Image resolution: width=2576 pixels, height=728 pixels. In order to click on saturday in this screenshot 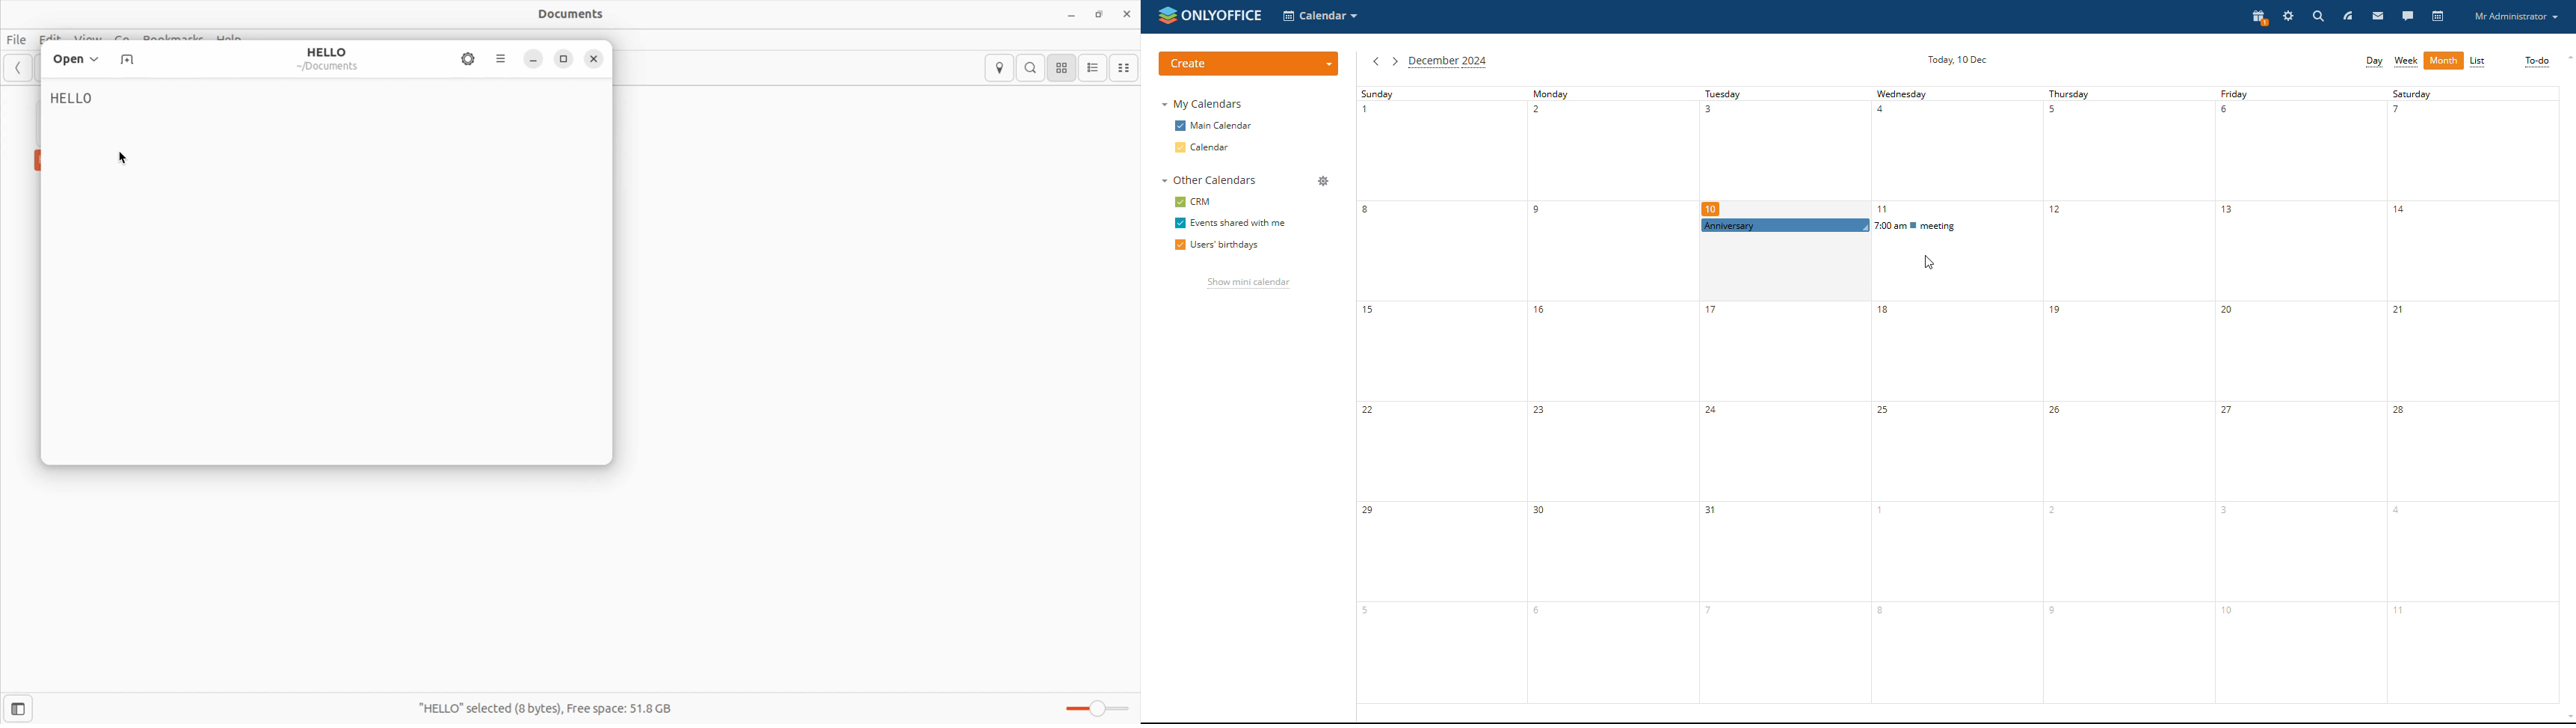, I will do `click(2473, 395)`.